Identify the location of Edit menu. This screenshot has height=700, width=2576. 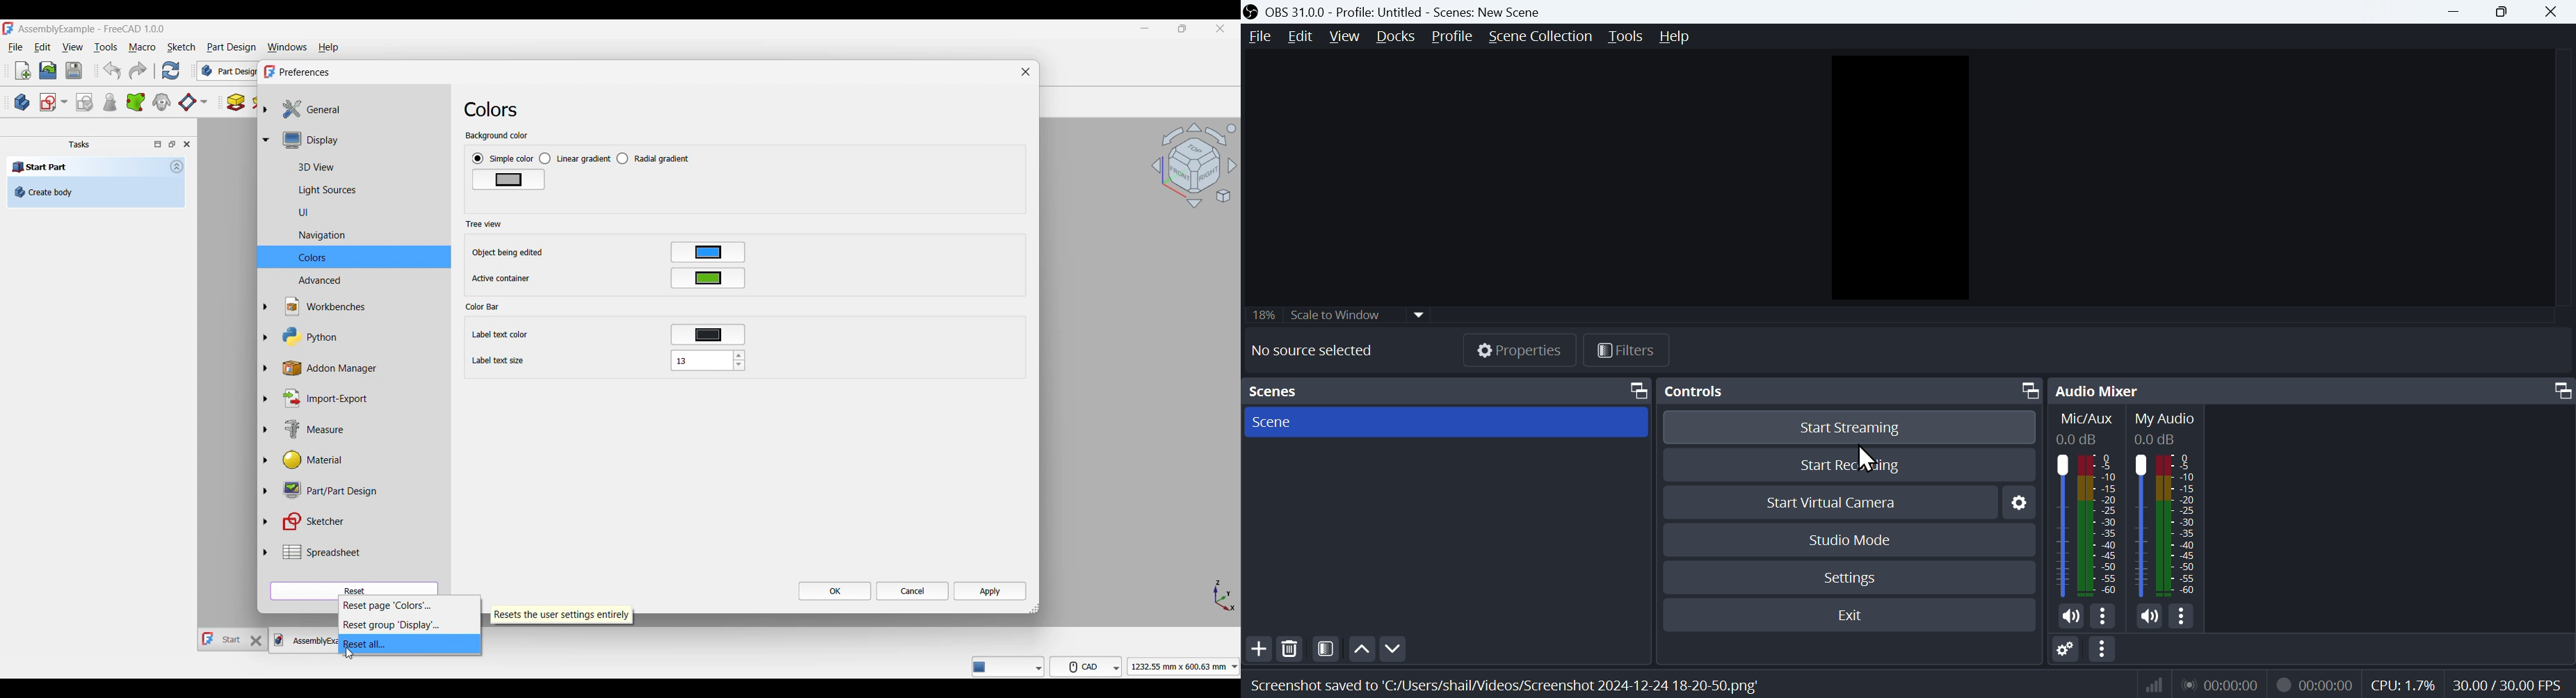
(43, 47).